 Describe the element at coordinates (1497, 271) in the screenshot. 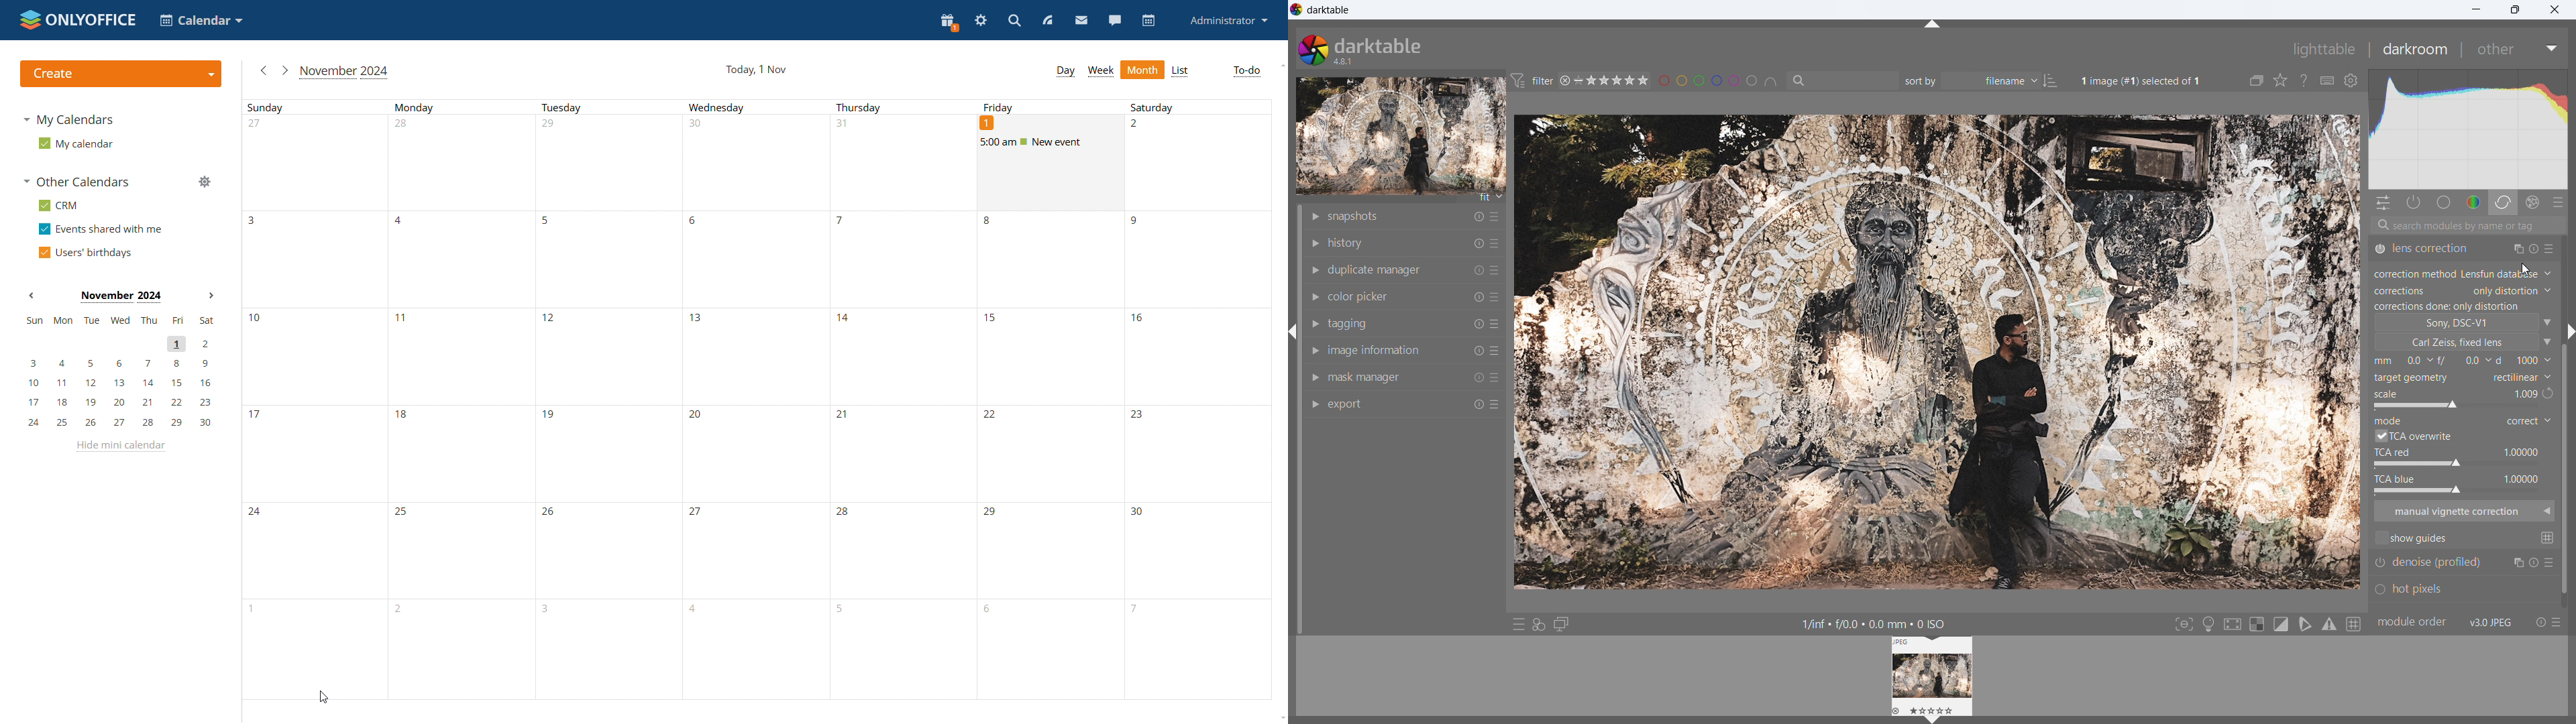

I see `more options` at that location.